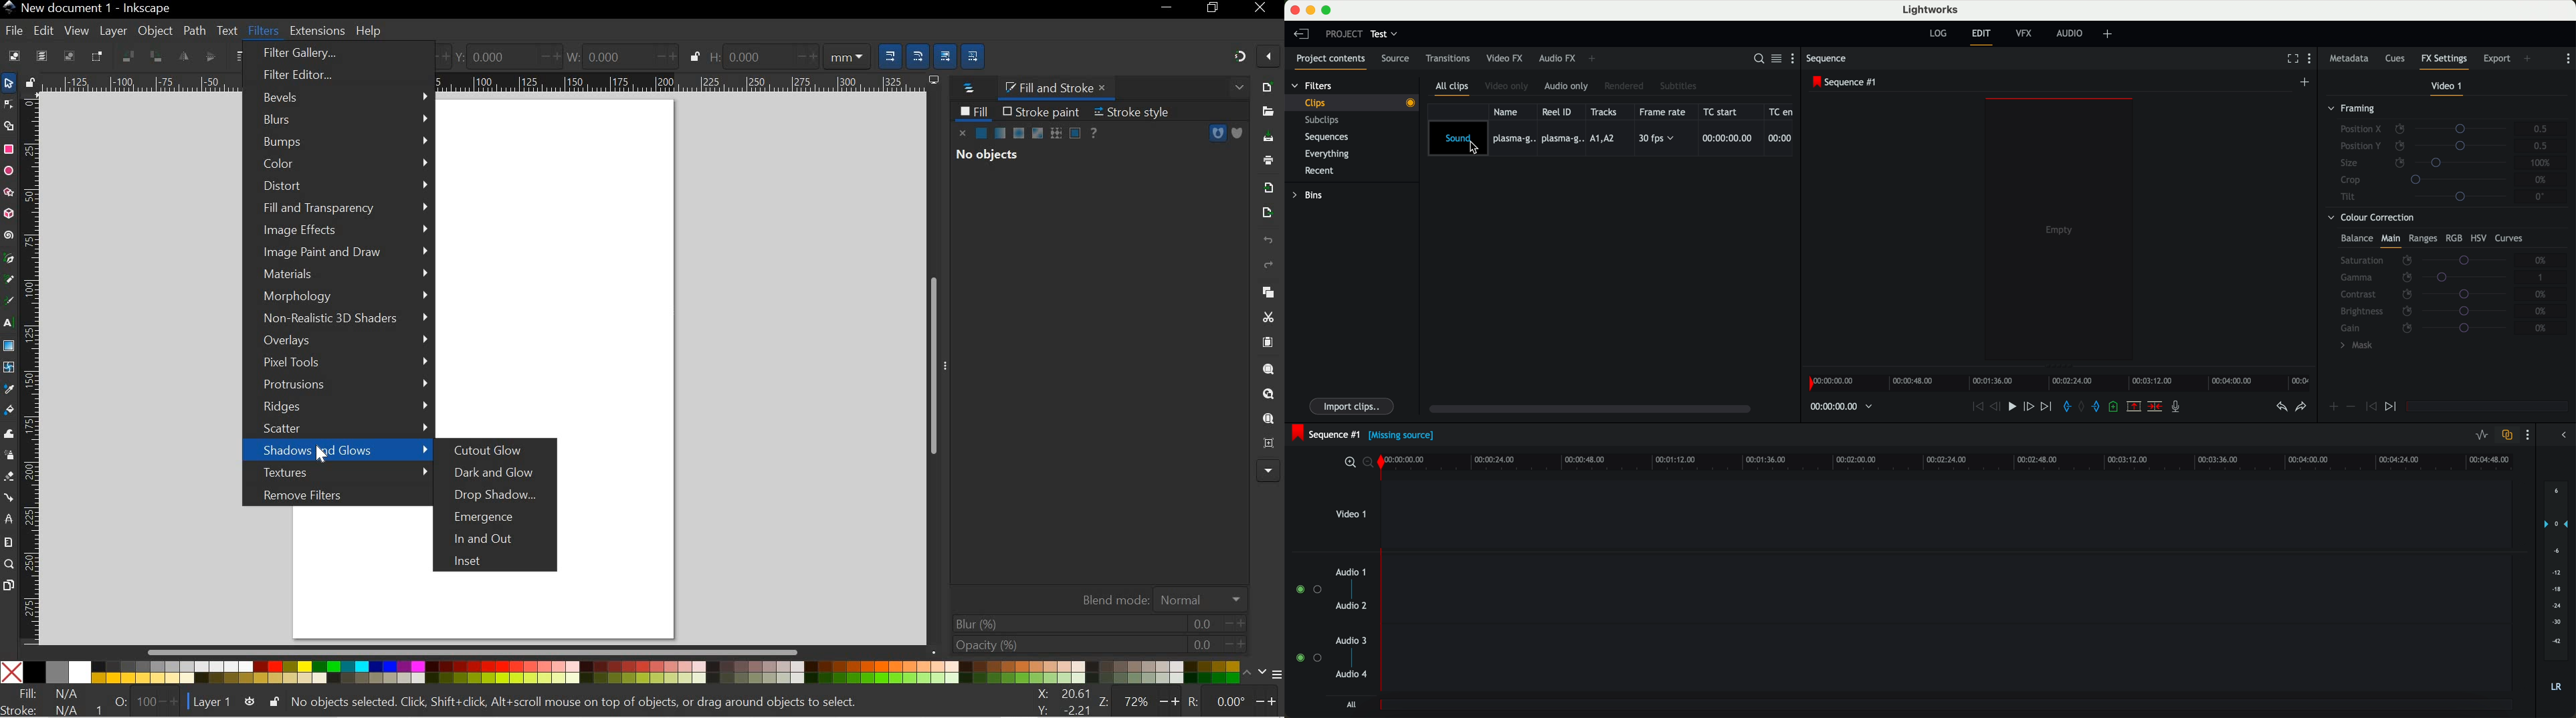 Image resolution: width=2576 pixels, height=728 pixels. Describe the element at coordinates (947, 53) in the screenshot. I see `MOVE GRADIENTS` at that location.